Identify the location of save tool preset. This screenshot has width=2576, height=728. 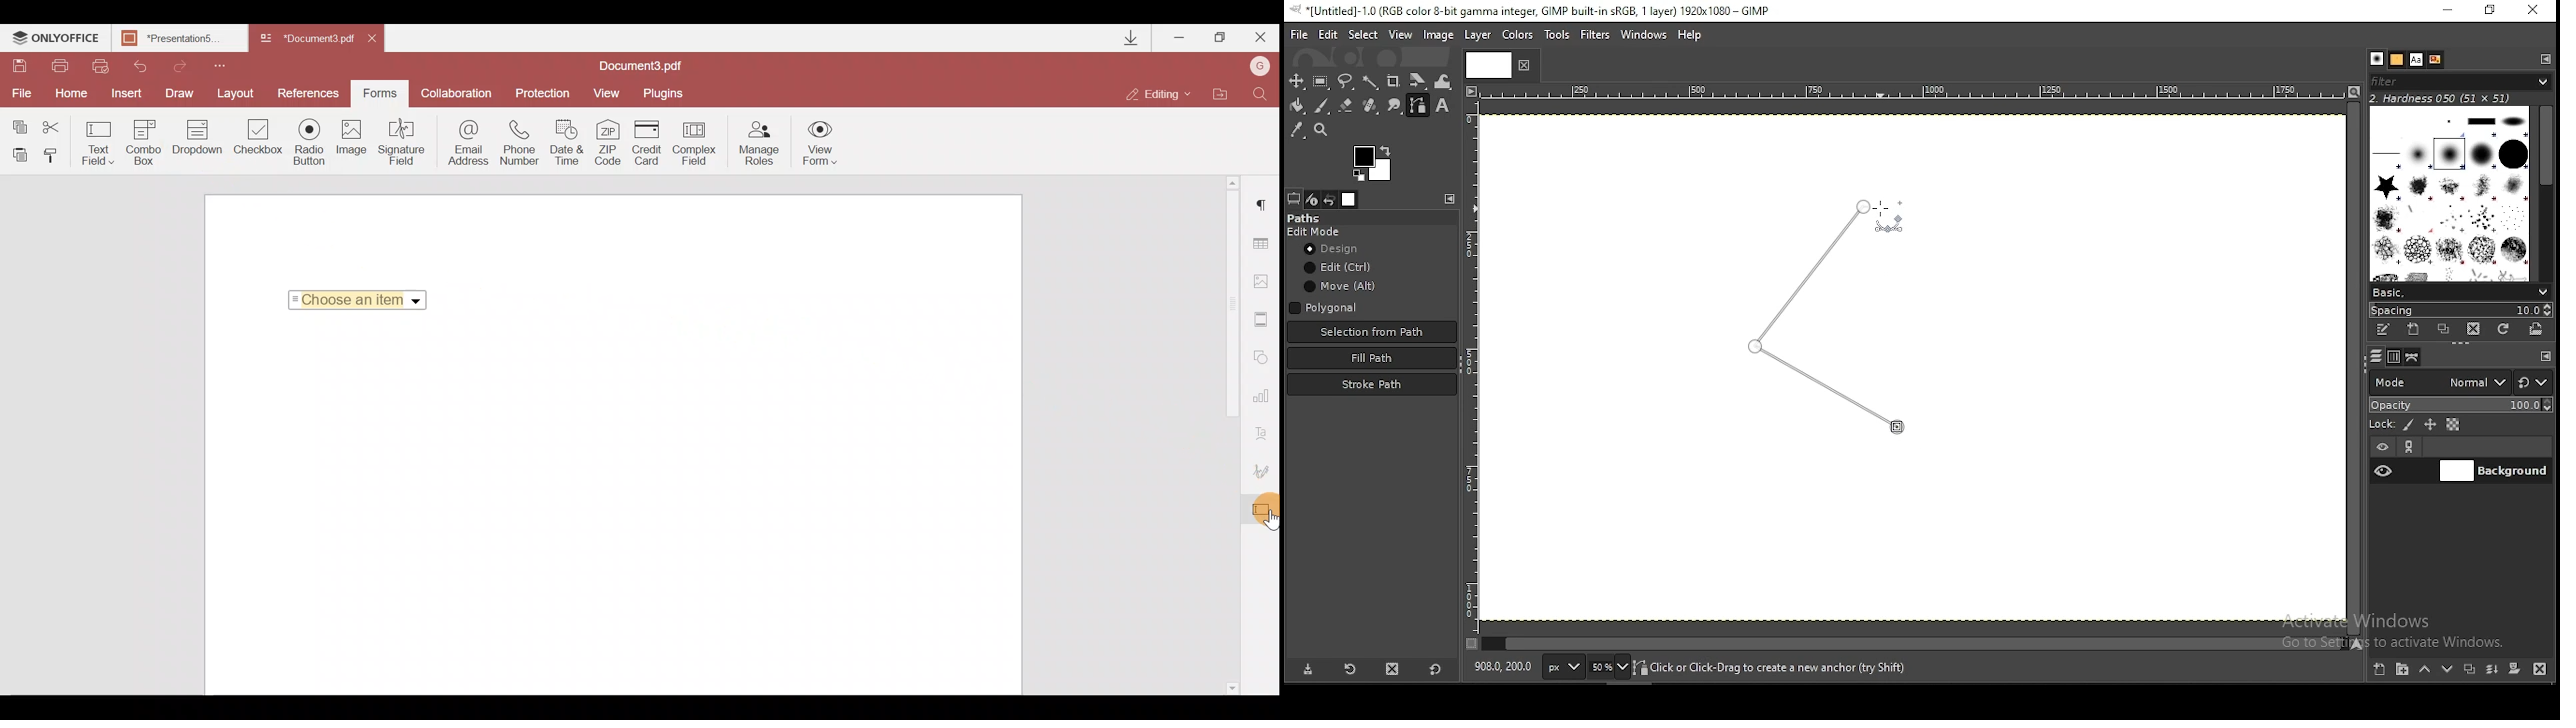
(1305, 670).